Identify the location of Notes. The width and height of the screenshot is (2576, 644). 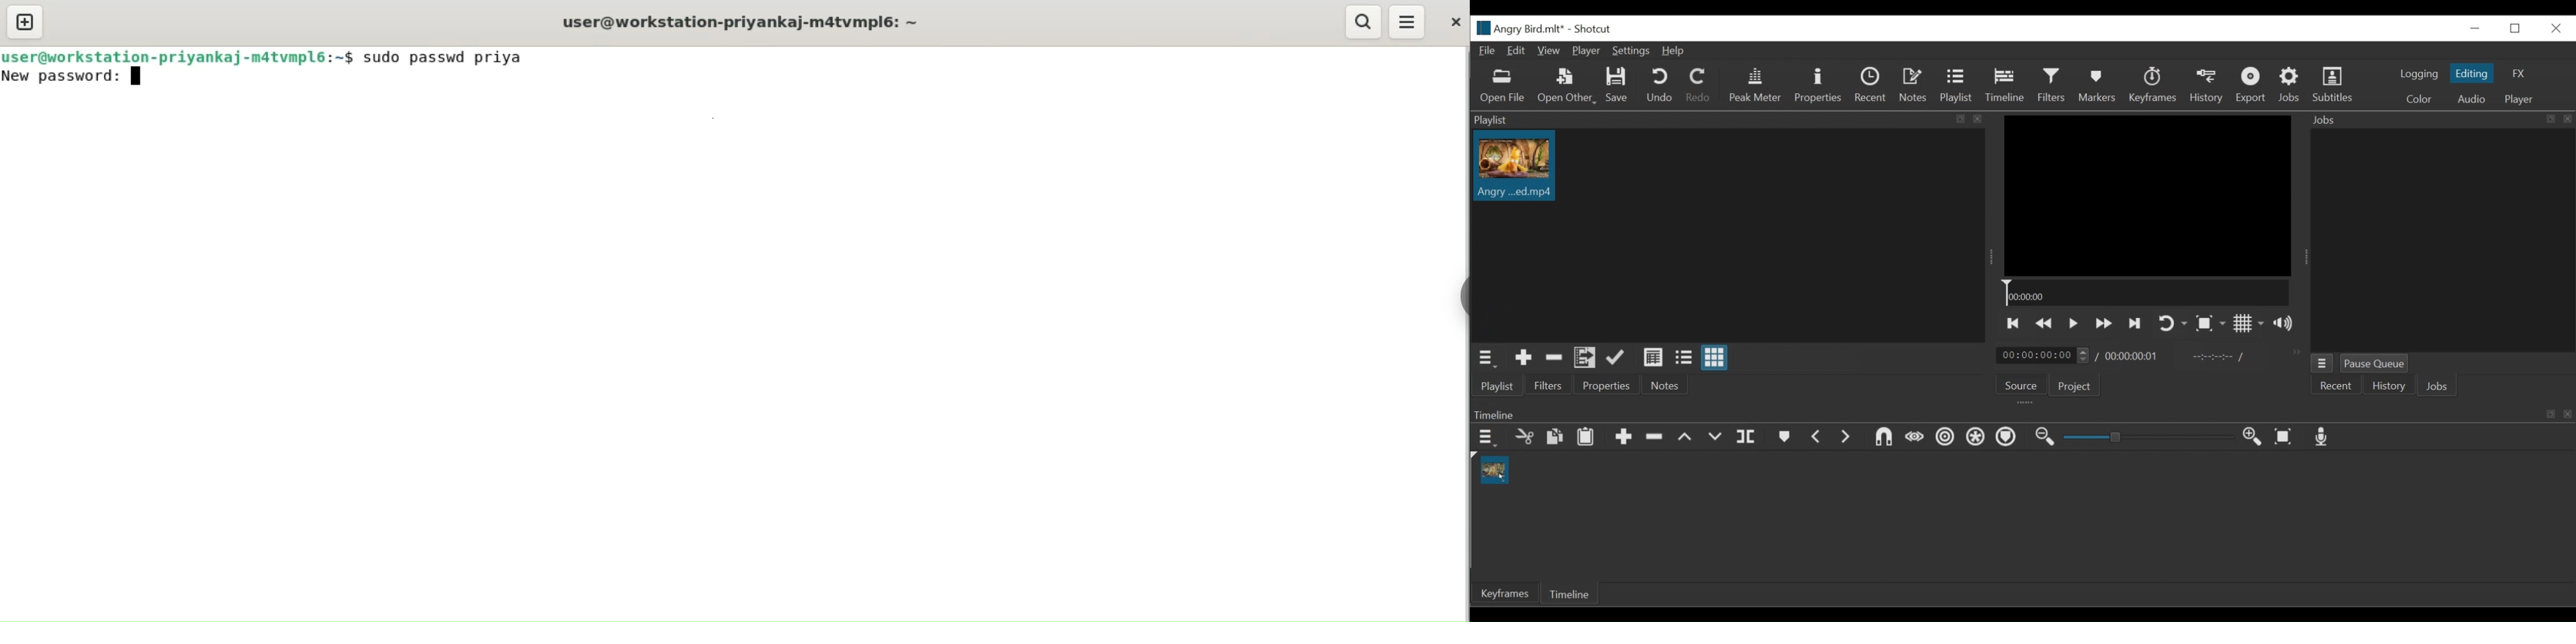
(1666, 385).